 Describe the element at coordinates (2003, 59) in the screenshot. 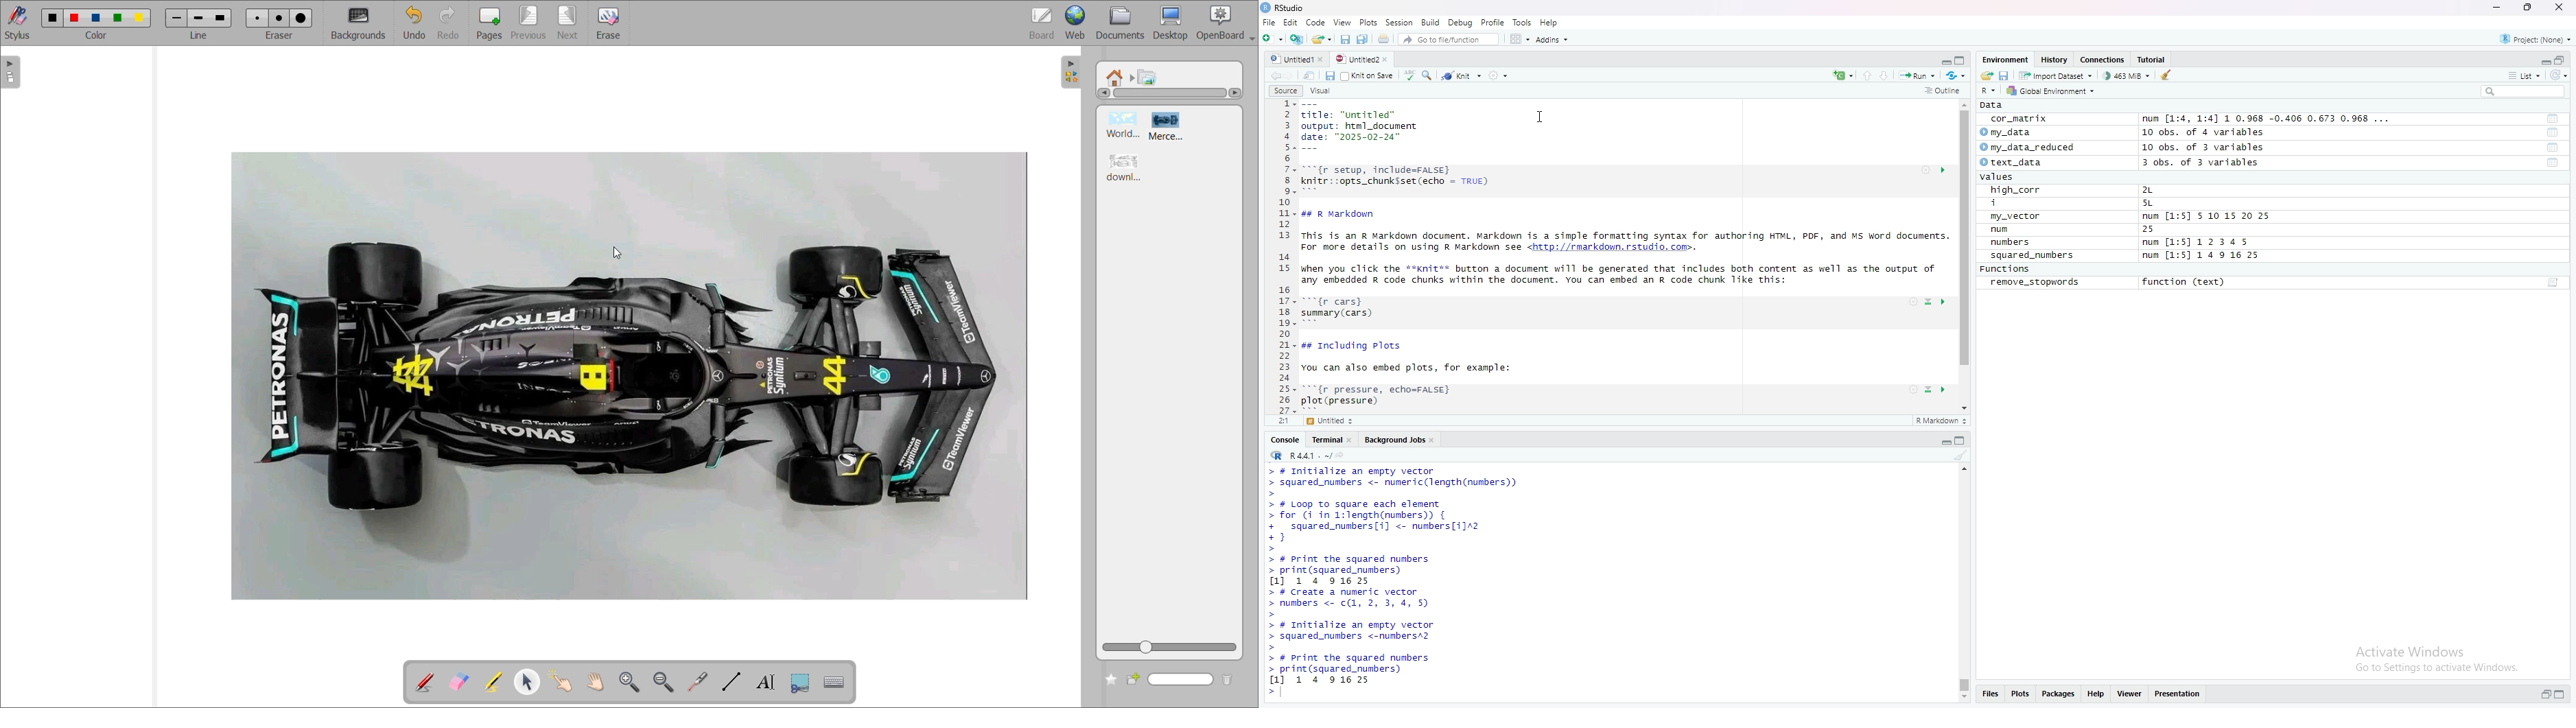

I see `Environment` at that location.